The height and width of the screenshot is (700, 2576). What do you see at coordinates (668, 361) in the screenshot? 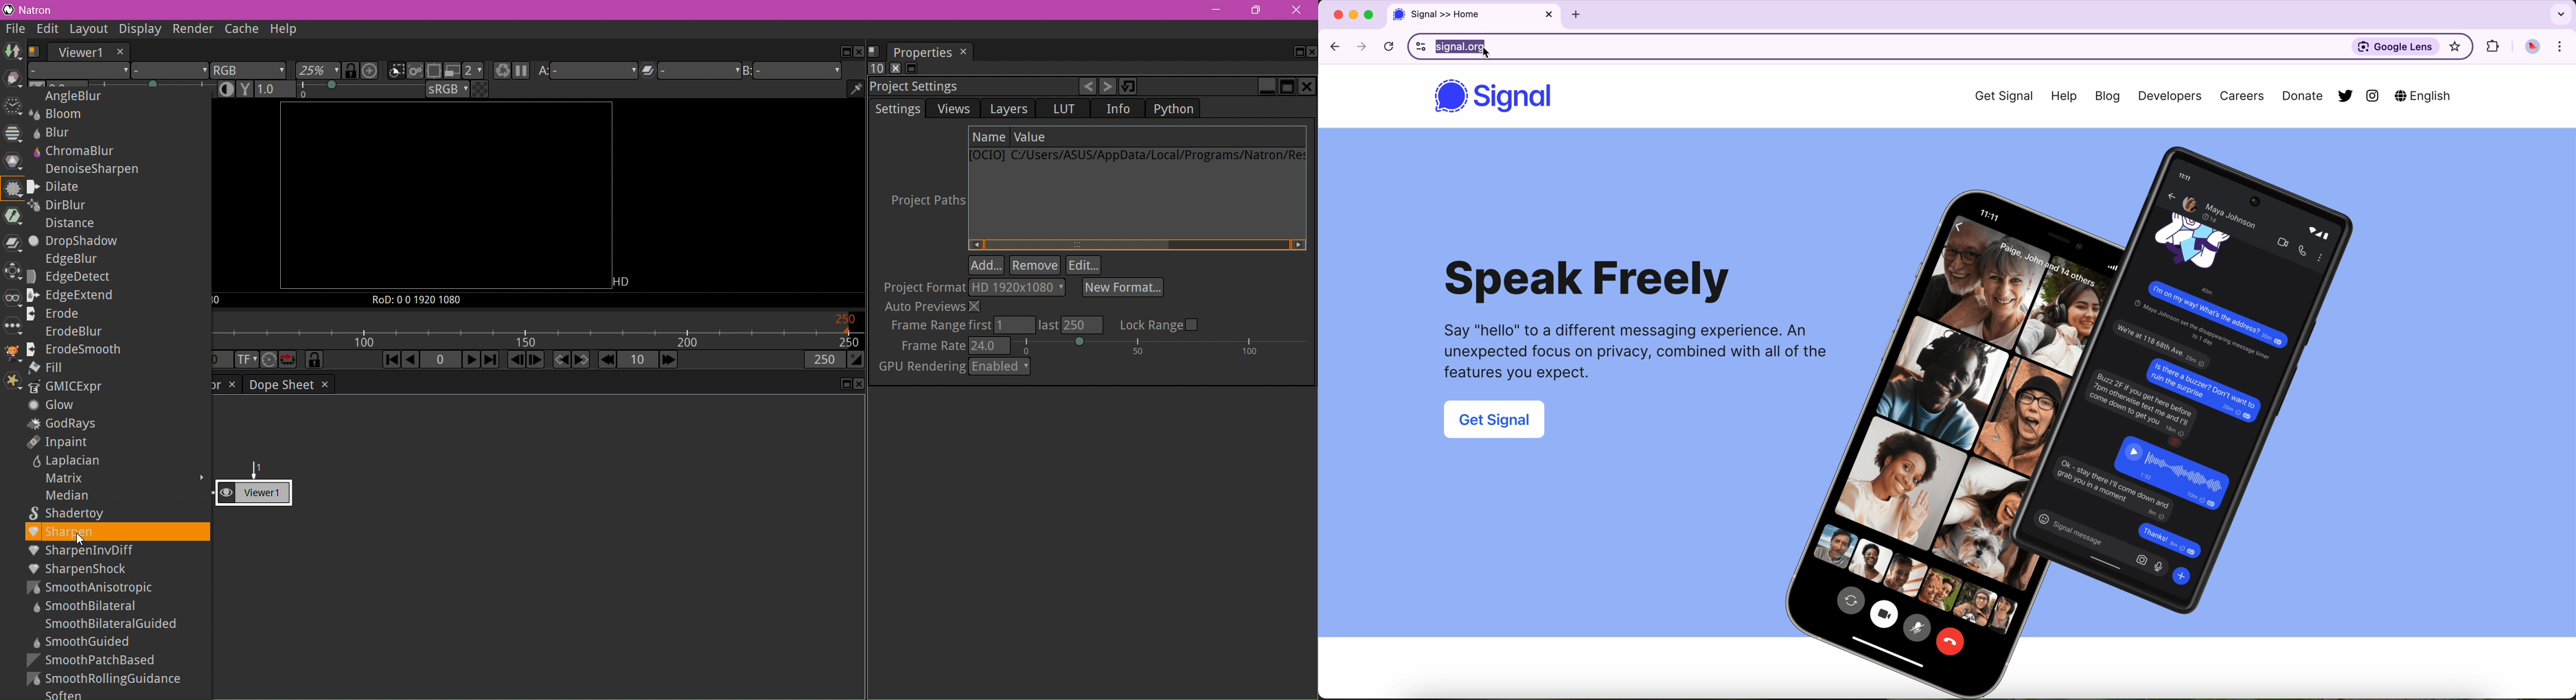
I see `Next Increment` at bounding box center [668, 361].